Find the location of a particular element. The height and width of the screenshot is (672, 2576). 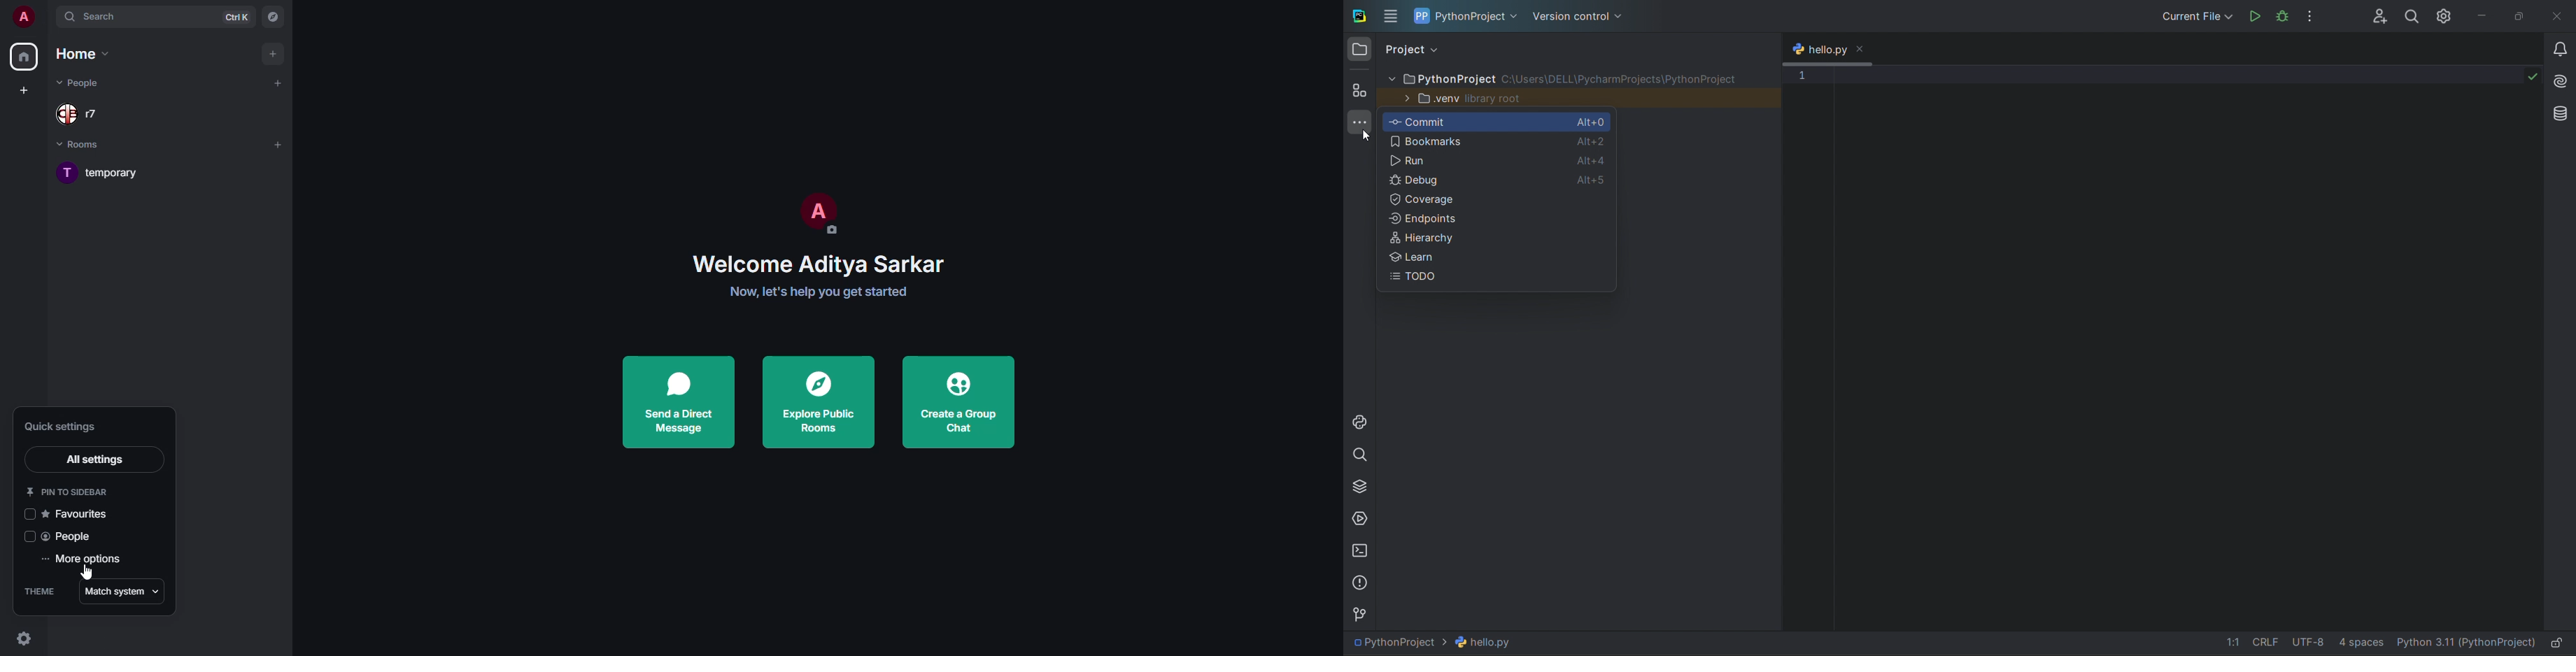

notifications is located at coordinates (2561, 49).